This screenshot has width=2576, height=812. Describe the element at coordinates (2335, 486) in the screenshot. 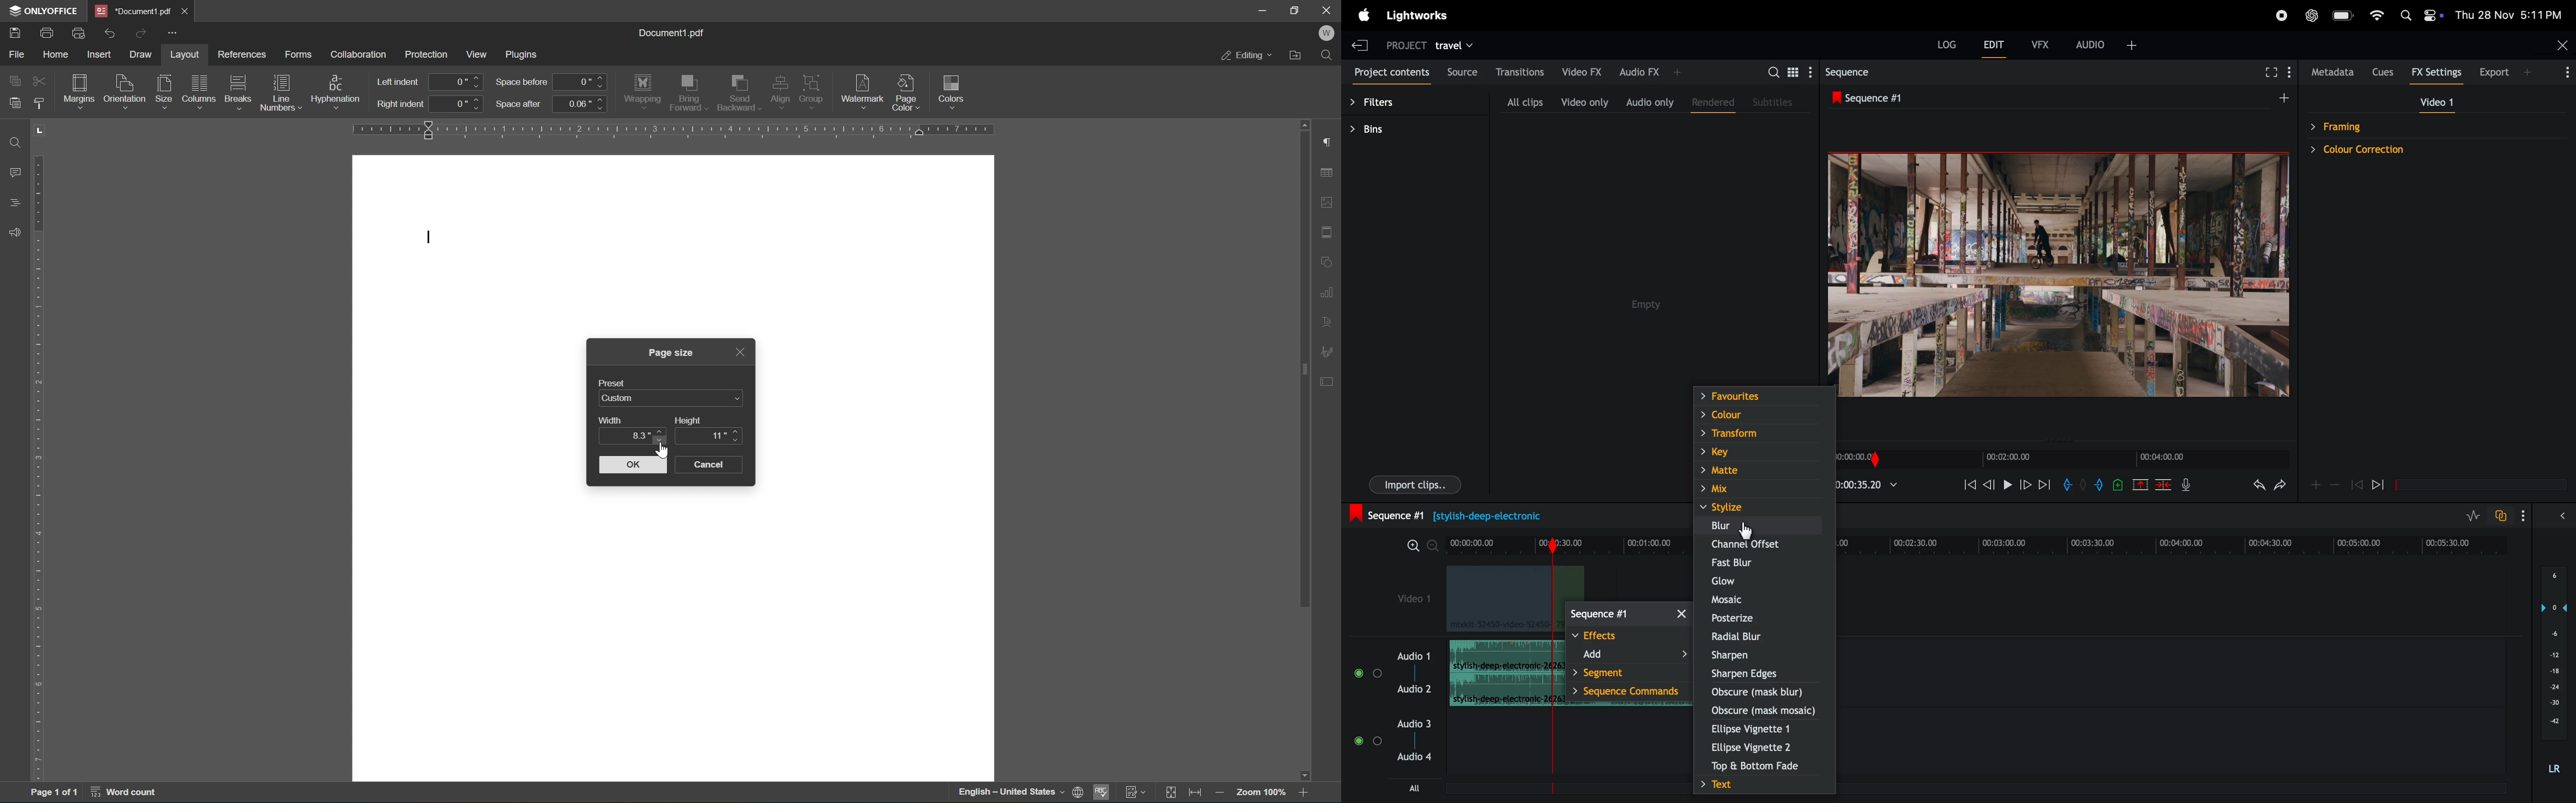

I see `zoom out` at that location.